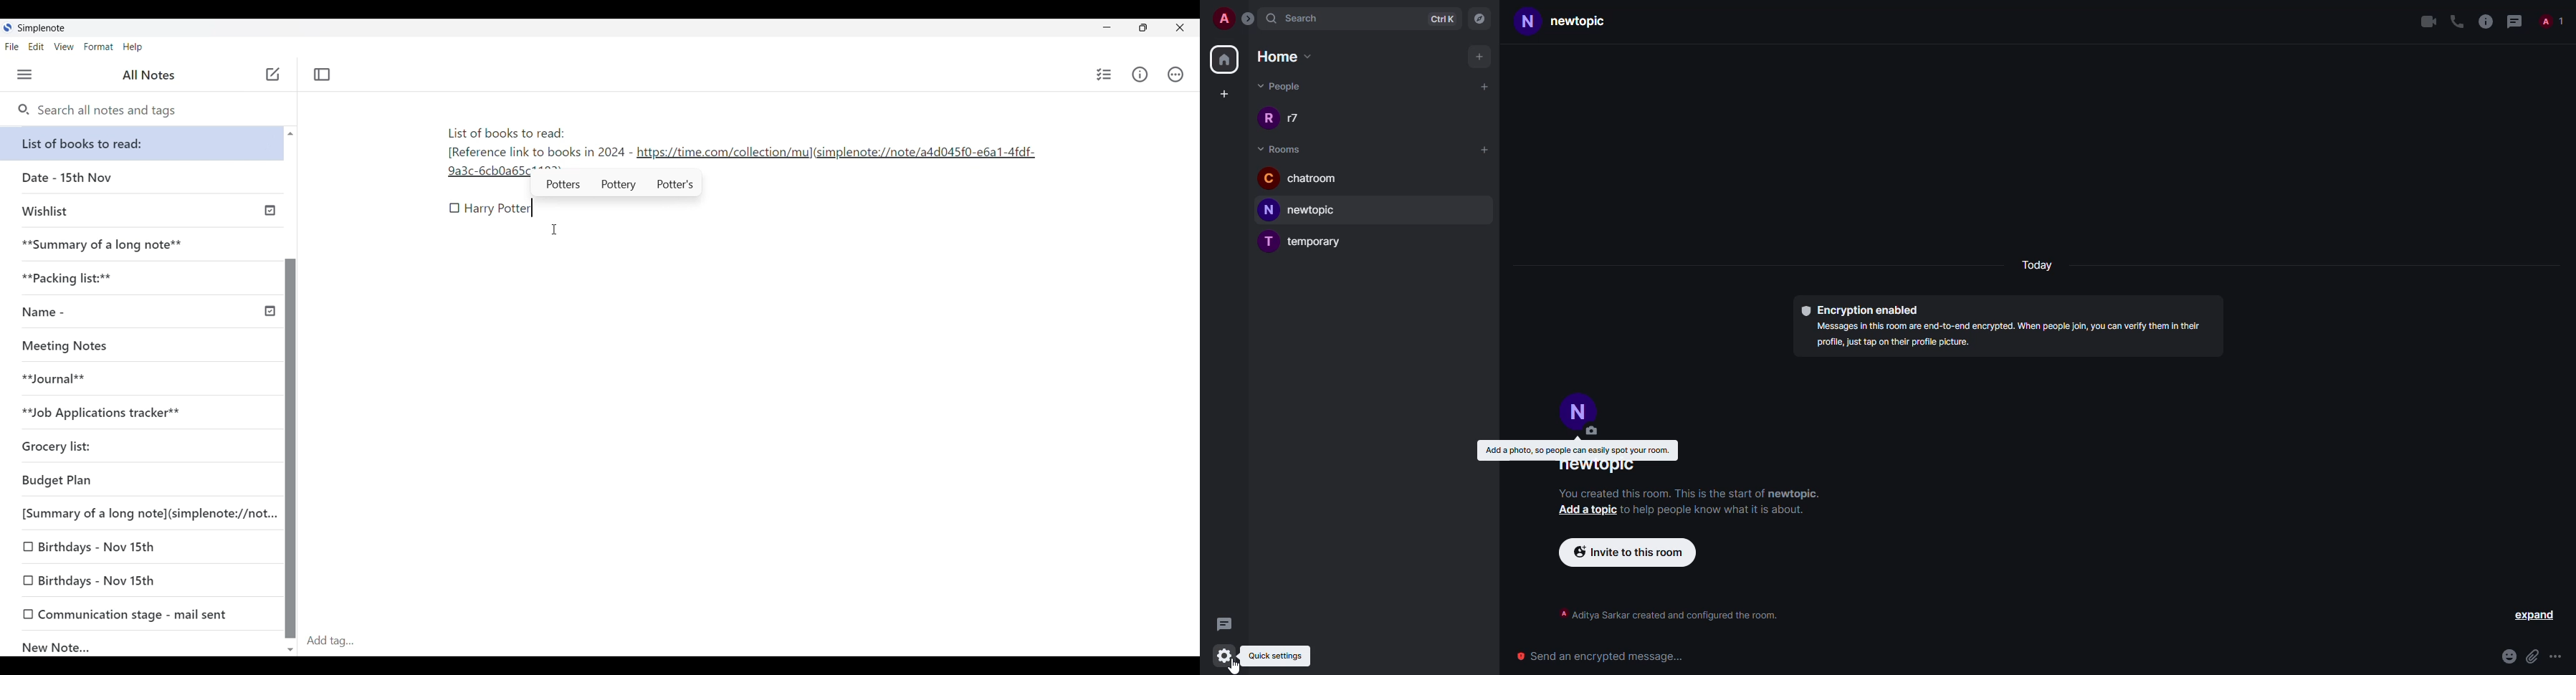 The image size is (2576, 700). Describe the element at coordinates (1283, 85) in the screenshot. I see `people` at that location.